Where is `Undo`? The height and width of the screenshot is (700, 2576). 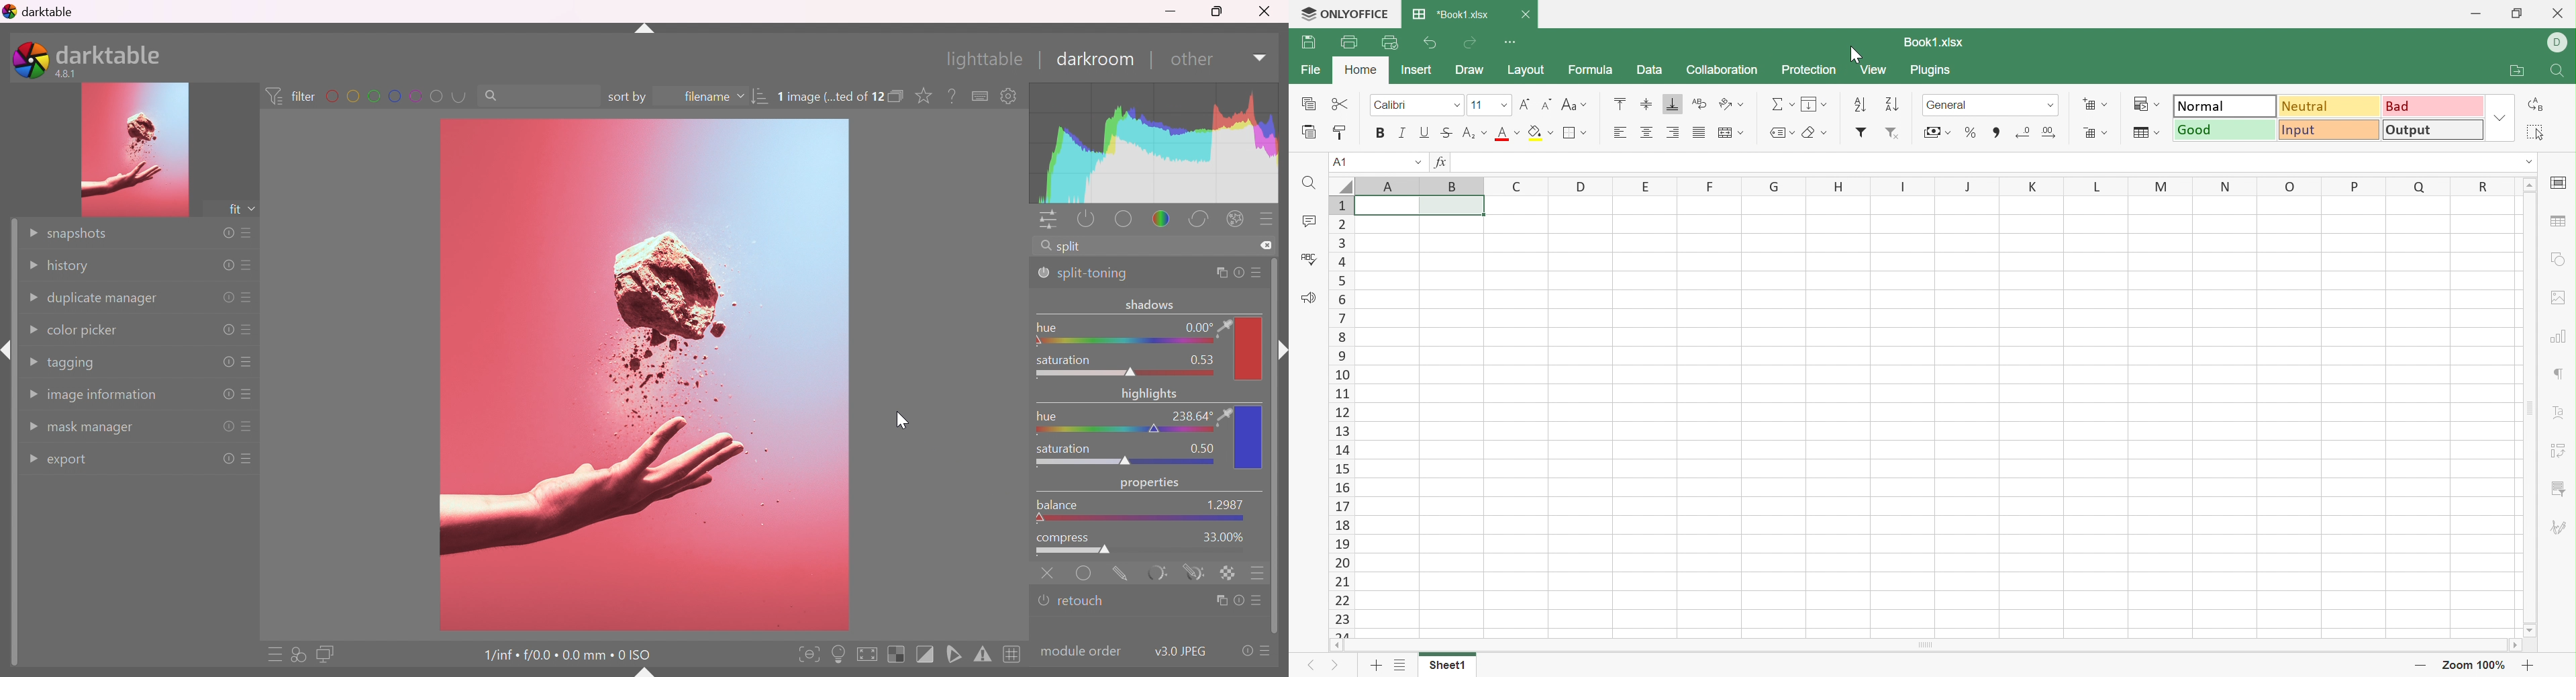
Undo is located at coordinates (1431, 44).